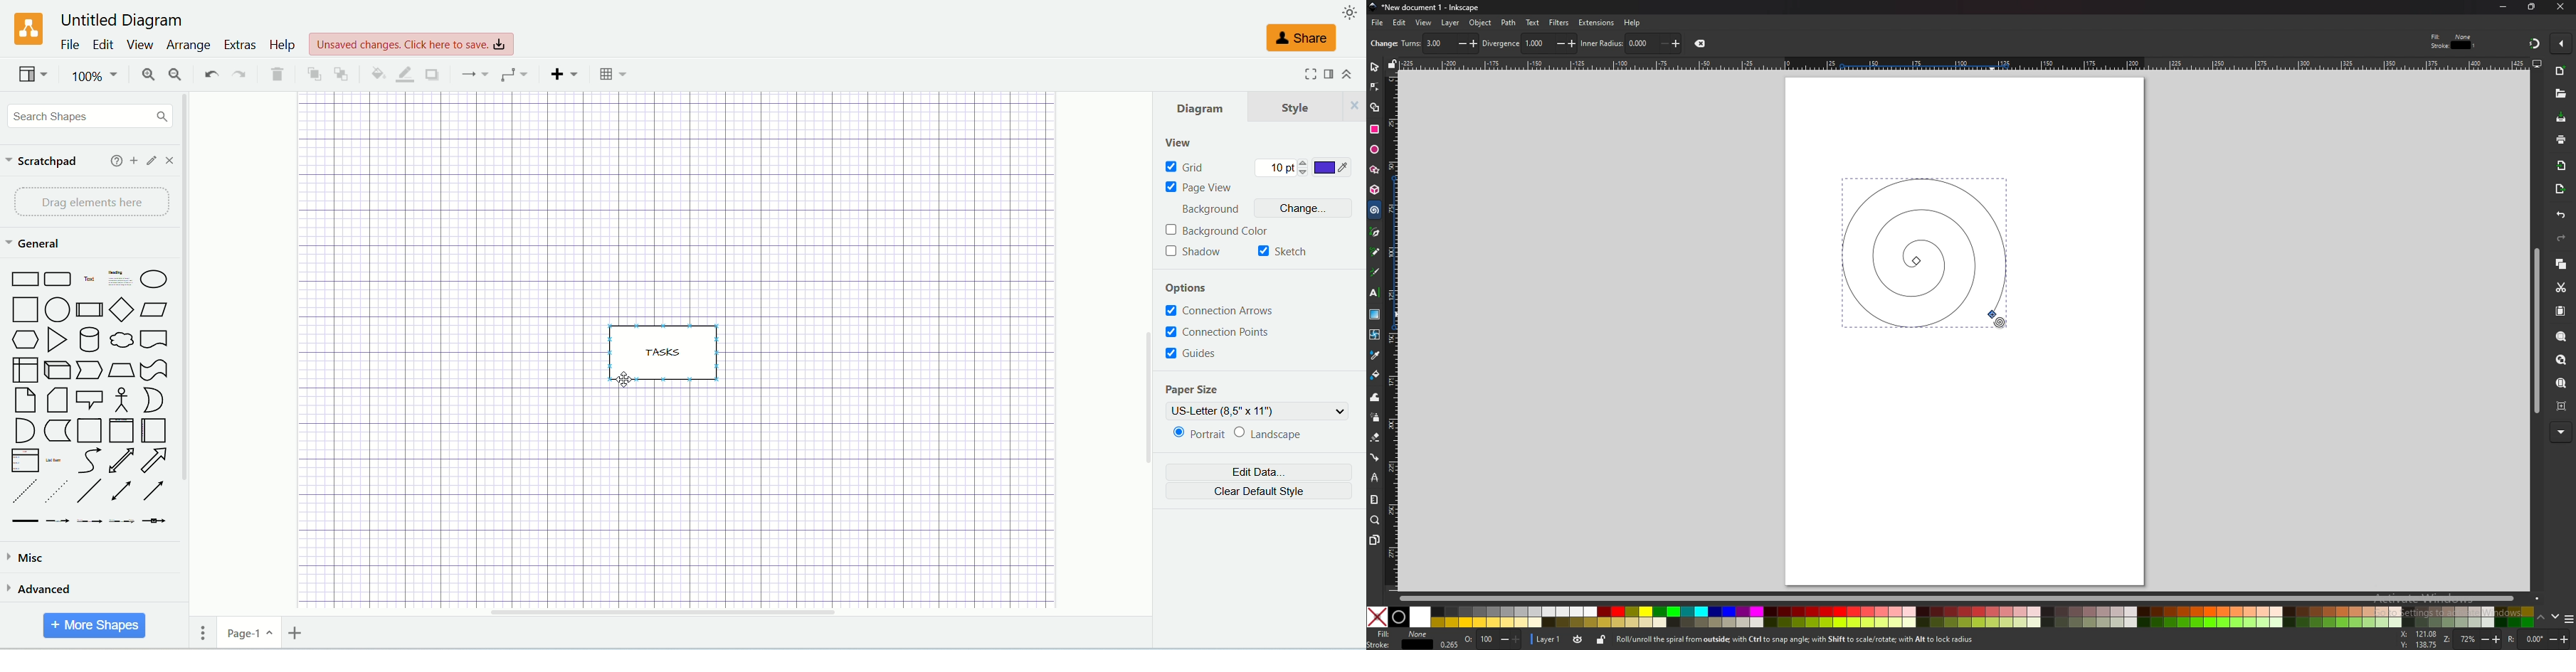 Image resolution: width=2576 pixels, height=672 pixels. I want to click on calligraphy, so click(1376, 271).